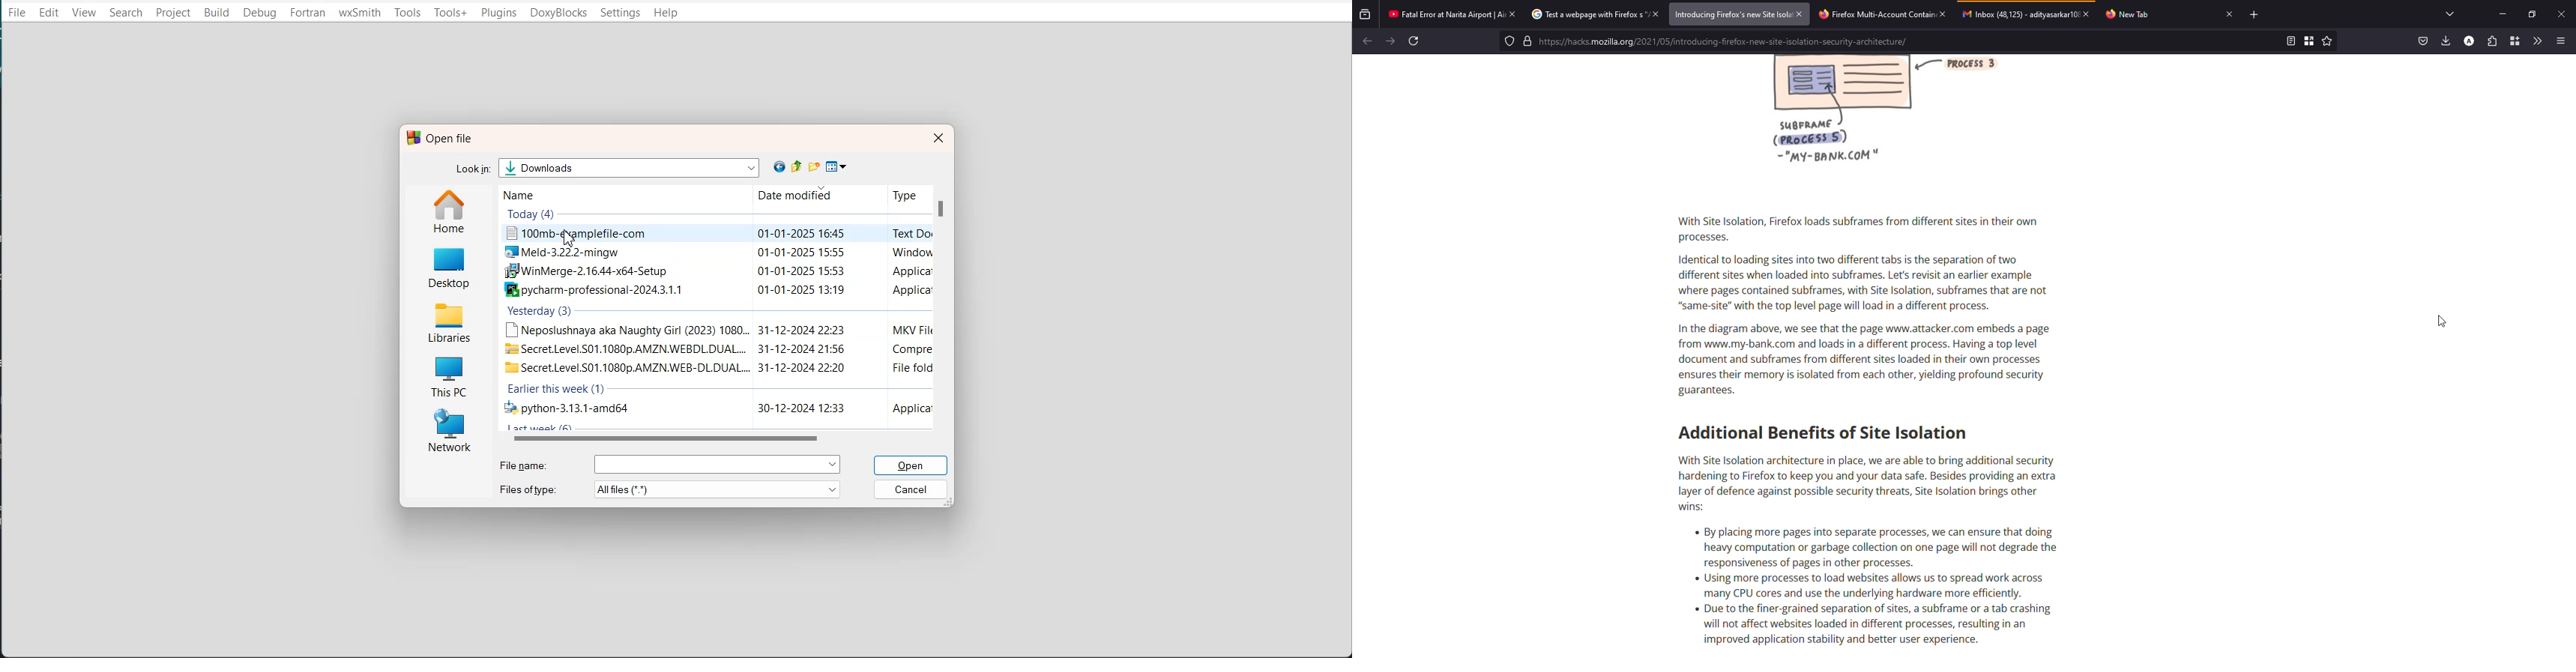 The width and height of the screenshot is (2576, 672). Describe the element at coordinates (498, 13) in the screenshot. I see `Plugins` at that location.